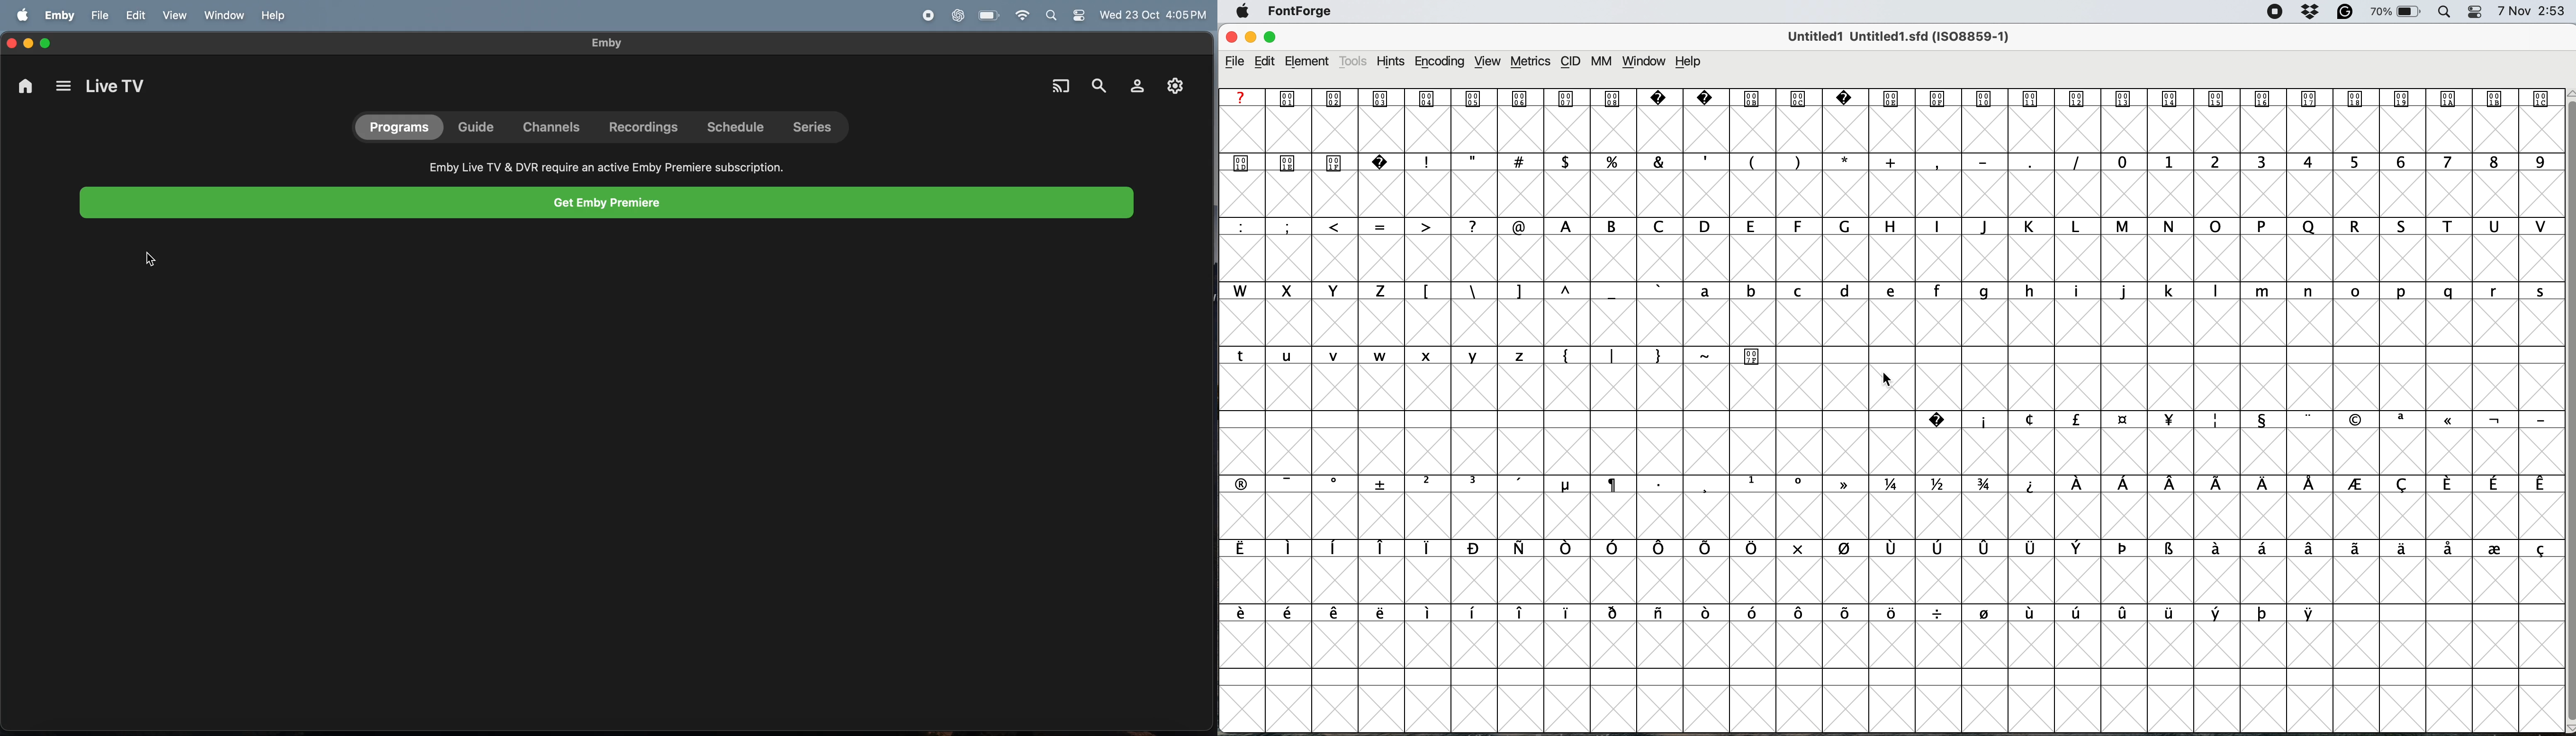  Describe the element at coordinates (1686, 62) in the screenshot. I see `help` at that location.